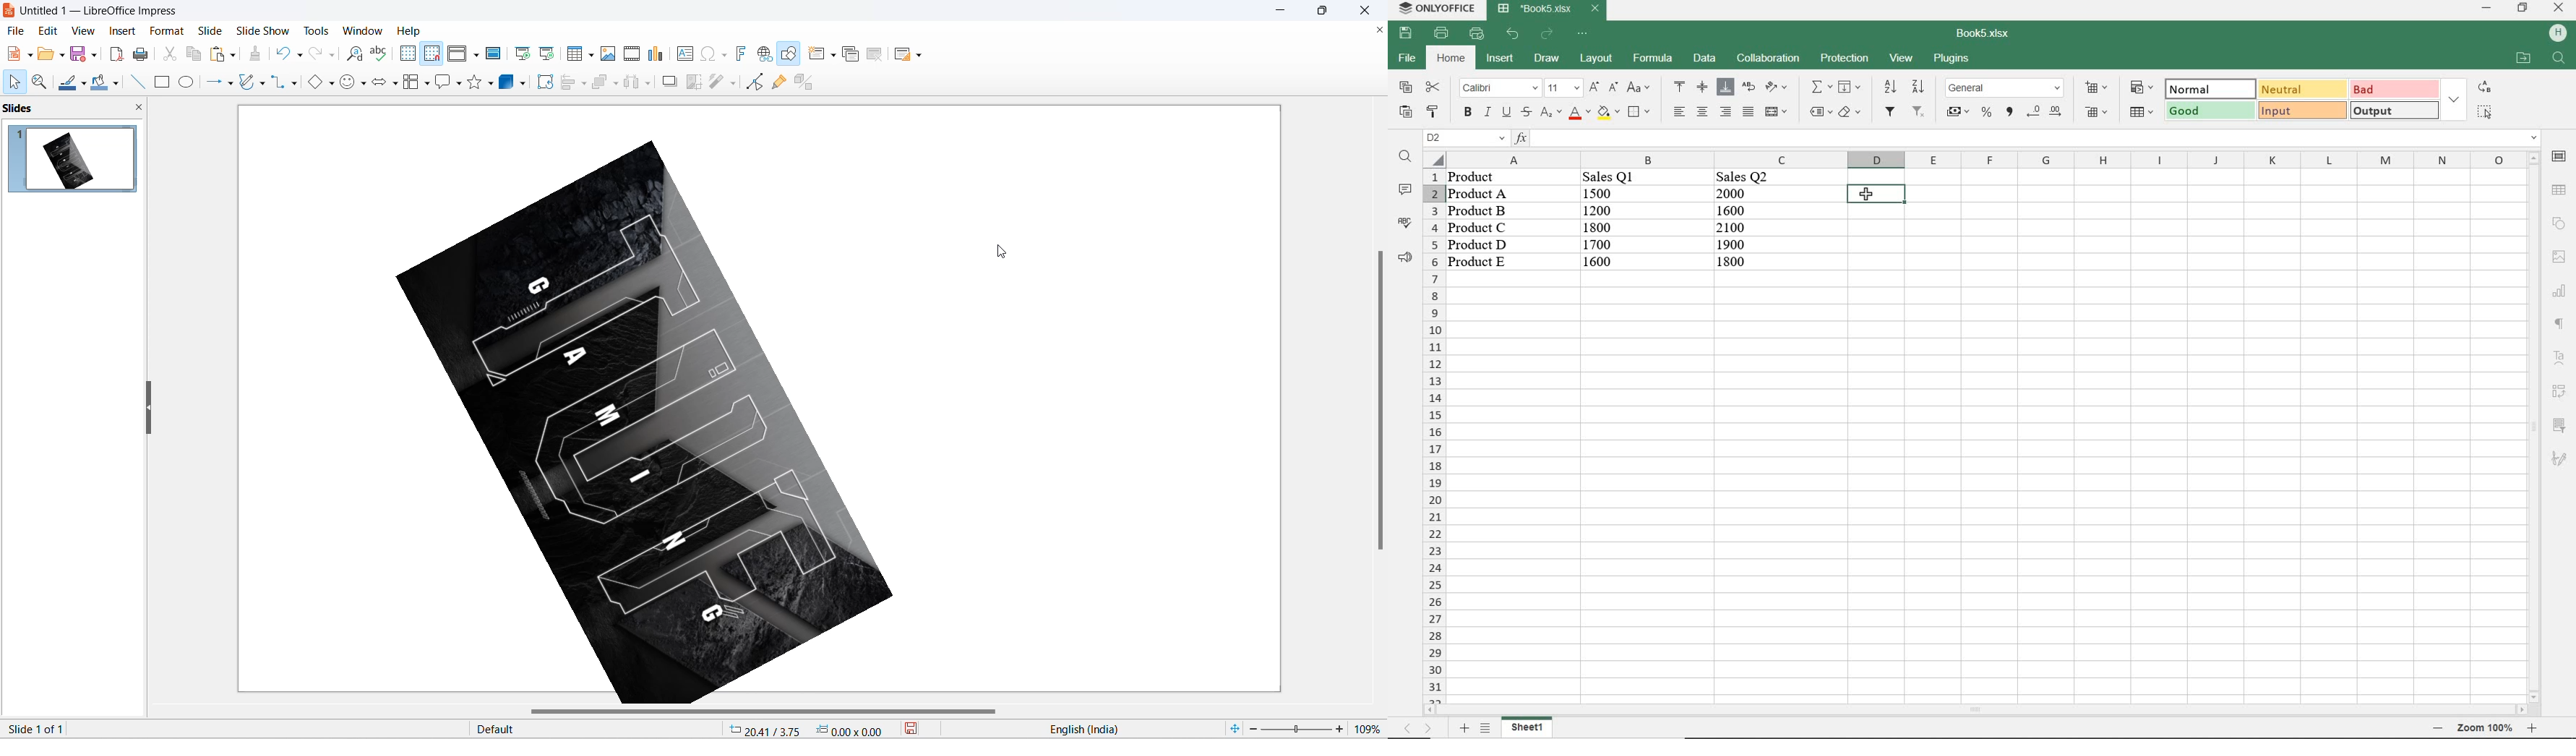 This screenshot has width=2576, height=756. I want to click on fill color options, so click(115, 85).